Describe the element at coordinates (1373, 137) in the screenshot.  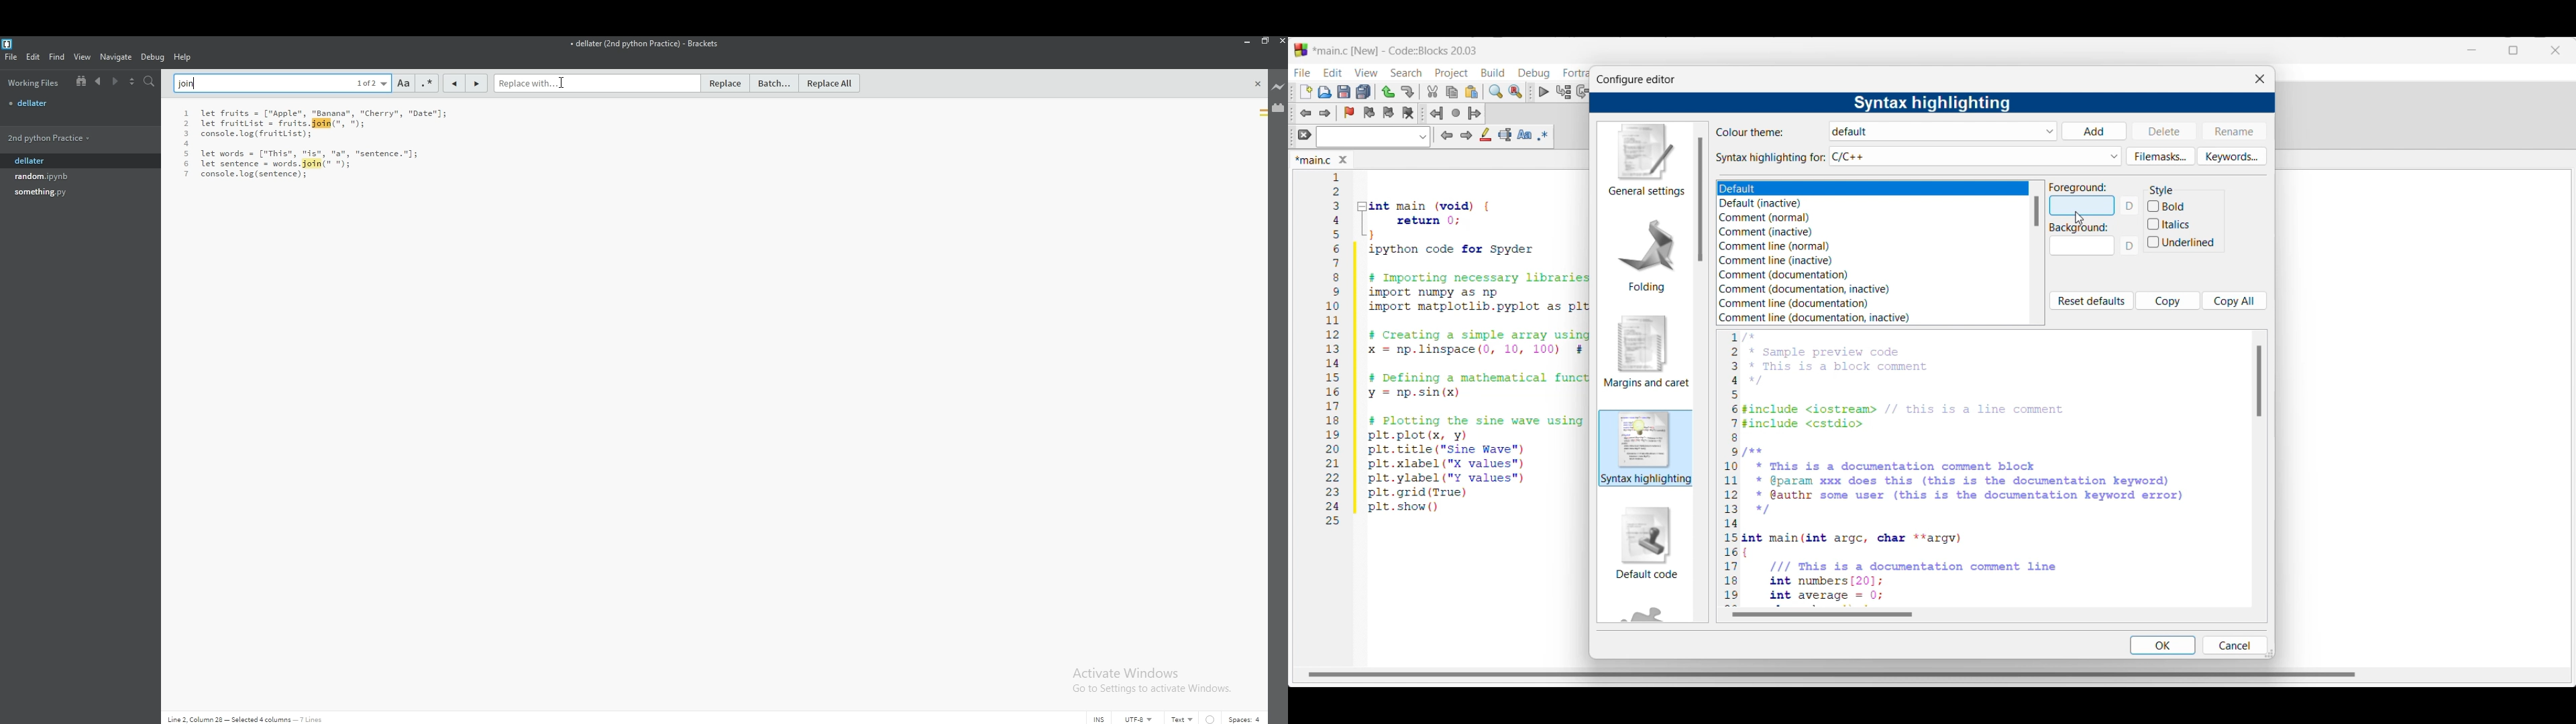
I see `Text box and text options` at that location.